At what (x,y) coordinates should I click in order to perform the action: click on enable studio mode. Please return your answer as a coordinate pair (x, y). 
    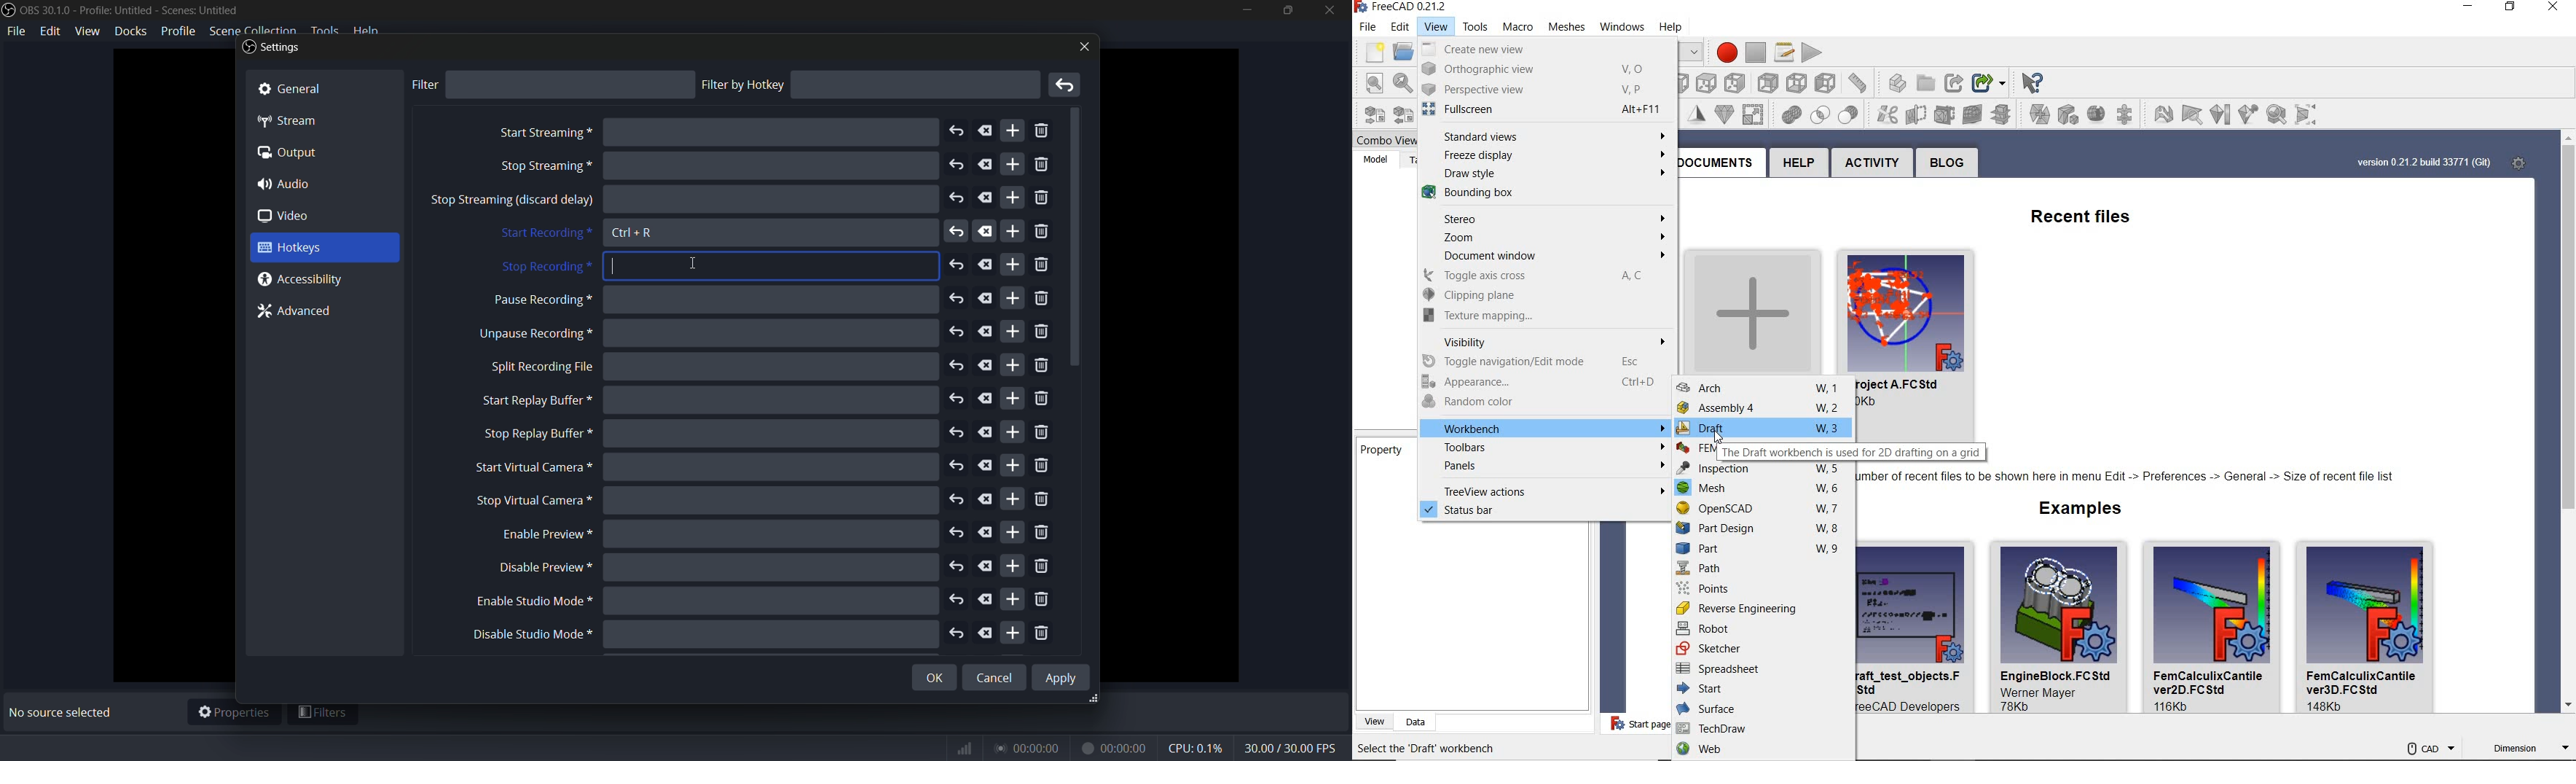
    Looking at the image, I should click on (530, 602).